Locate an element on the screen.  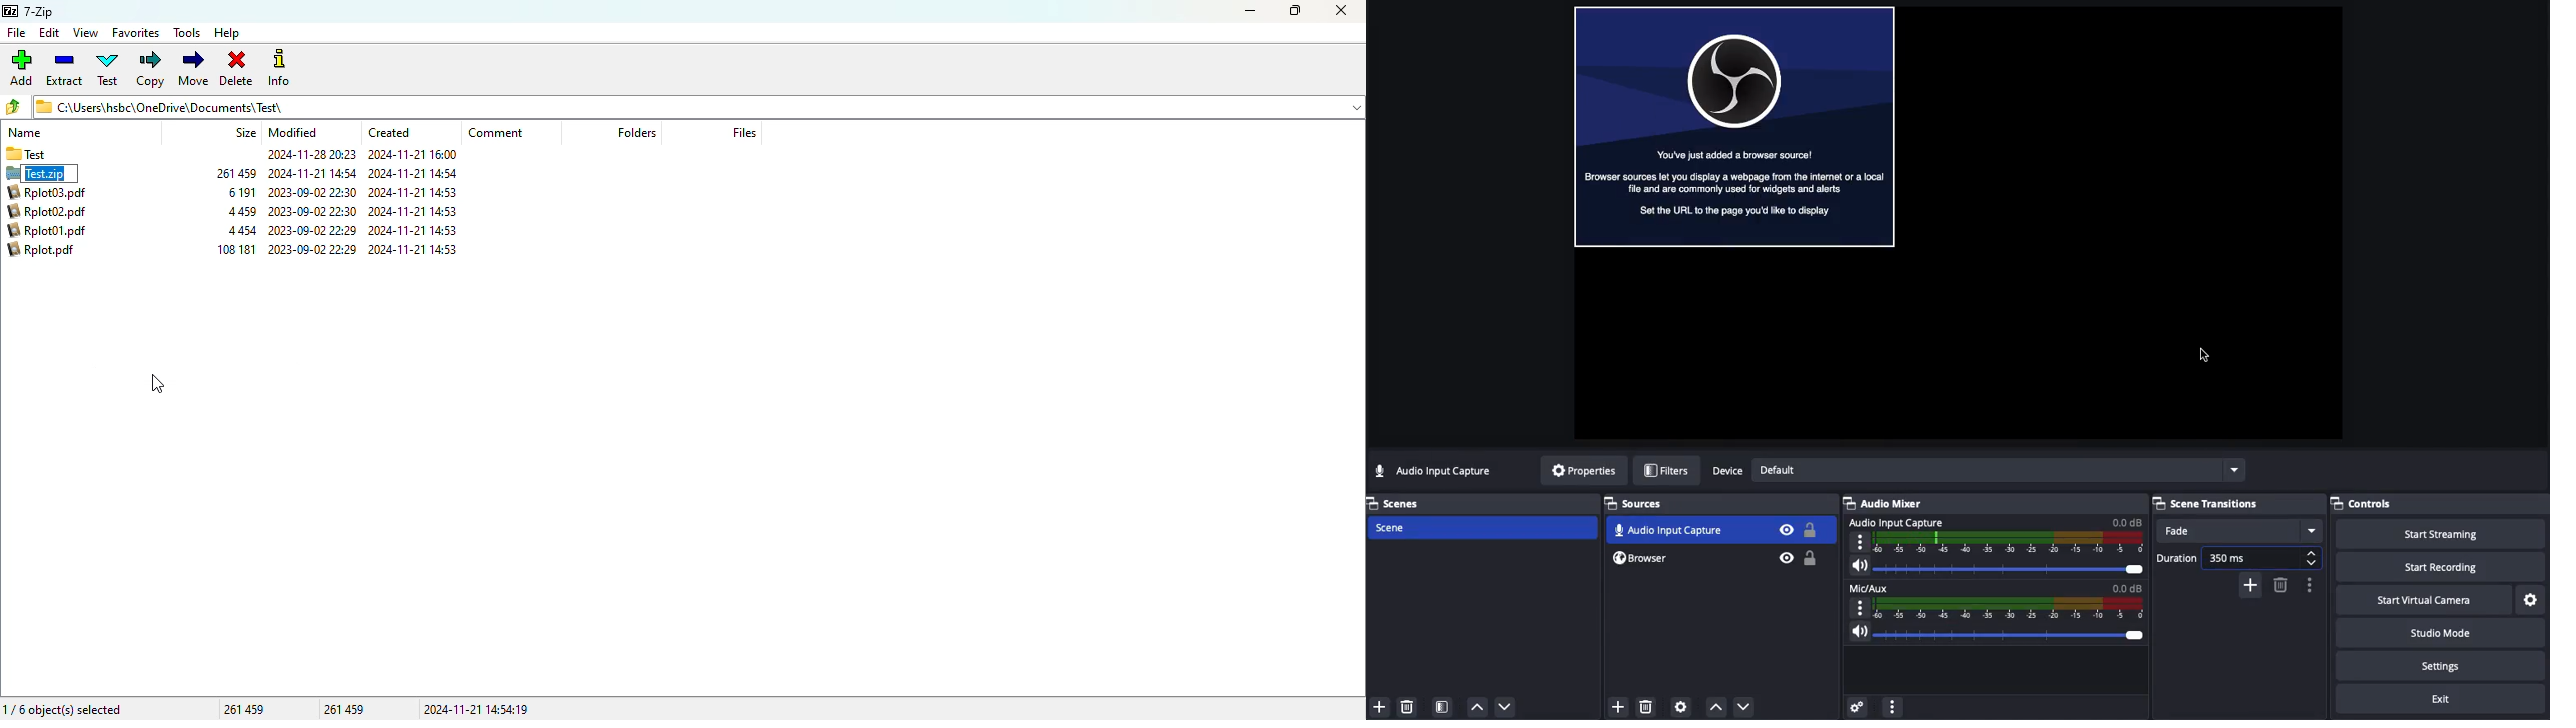
Default is located at coordinates (2000, 467).